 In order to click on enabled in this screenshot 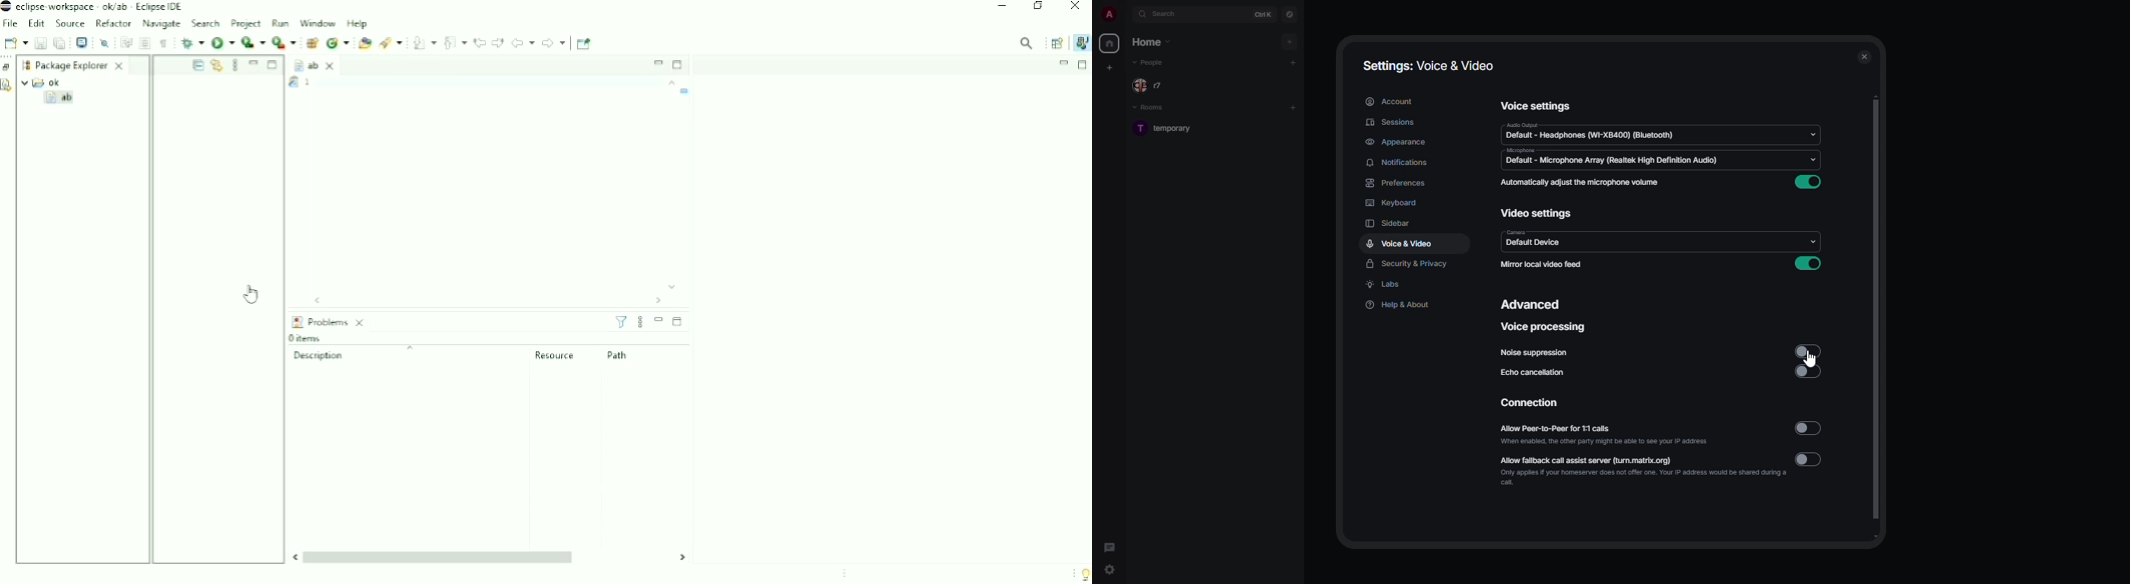, I will do `click(1809, 264)`.